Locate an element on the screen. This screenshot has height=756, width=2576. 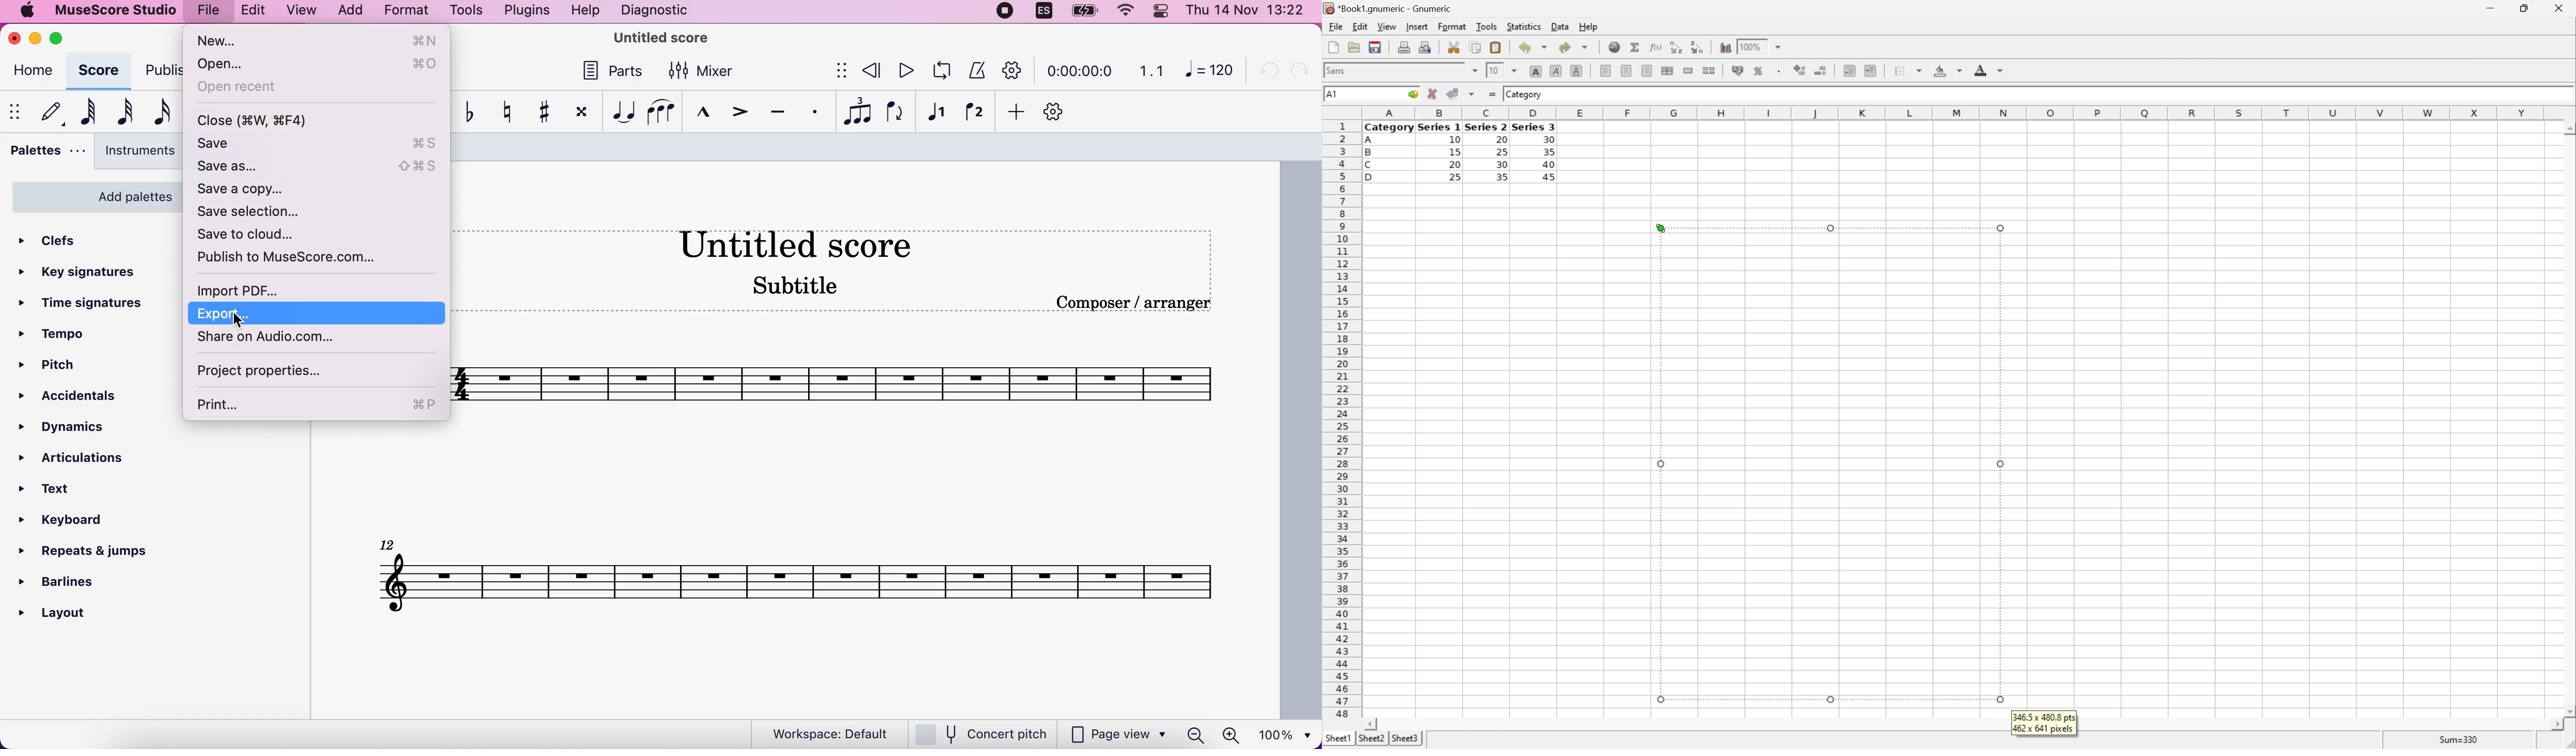
D is located at coordinates (1374, 177).